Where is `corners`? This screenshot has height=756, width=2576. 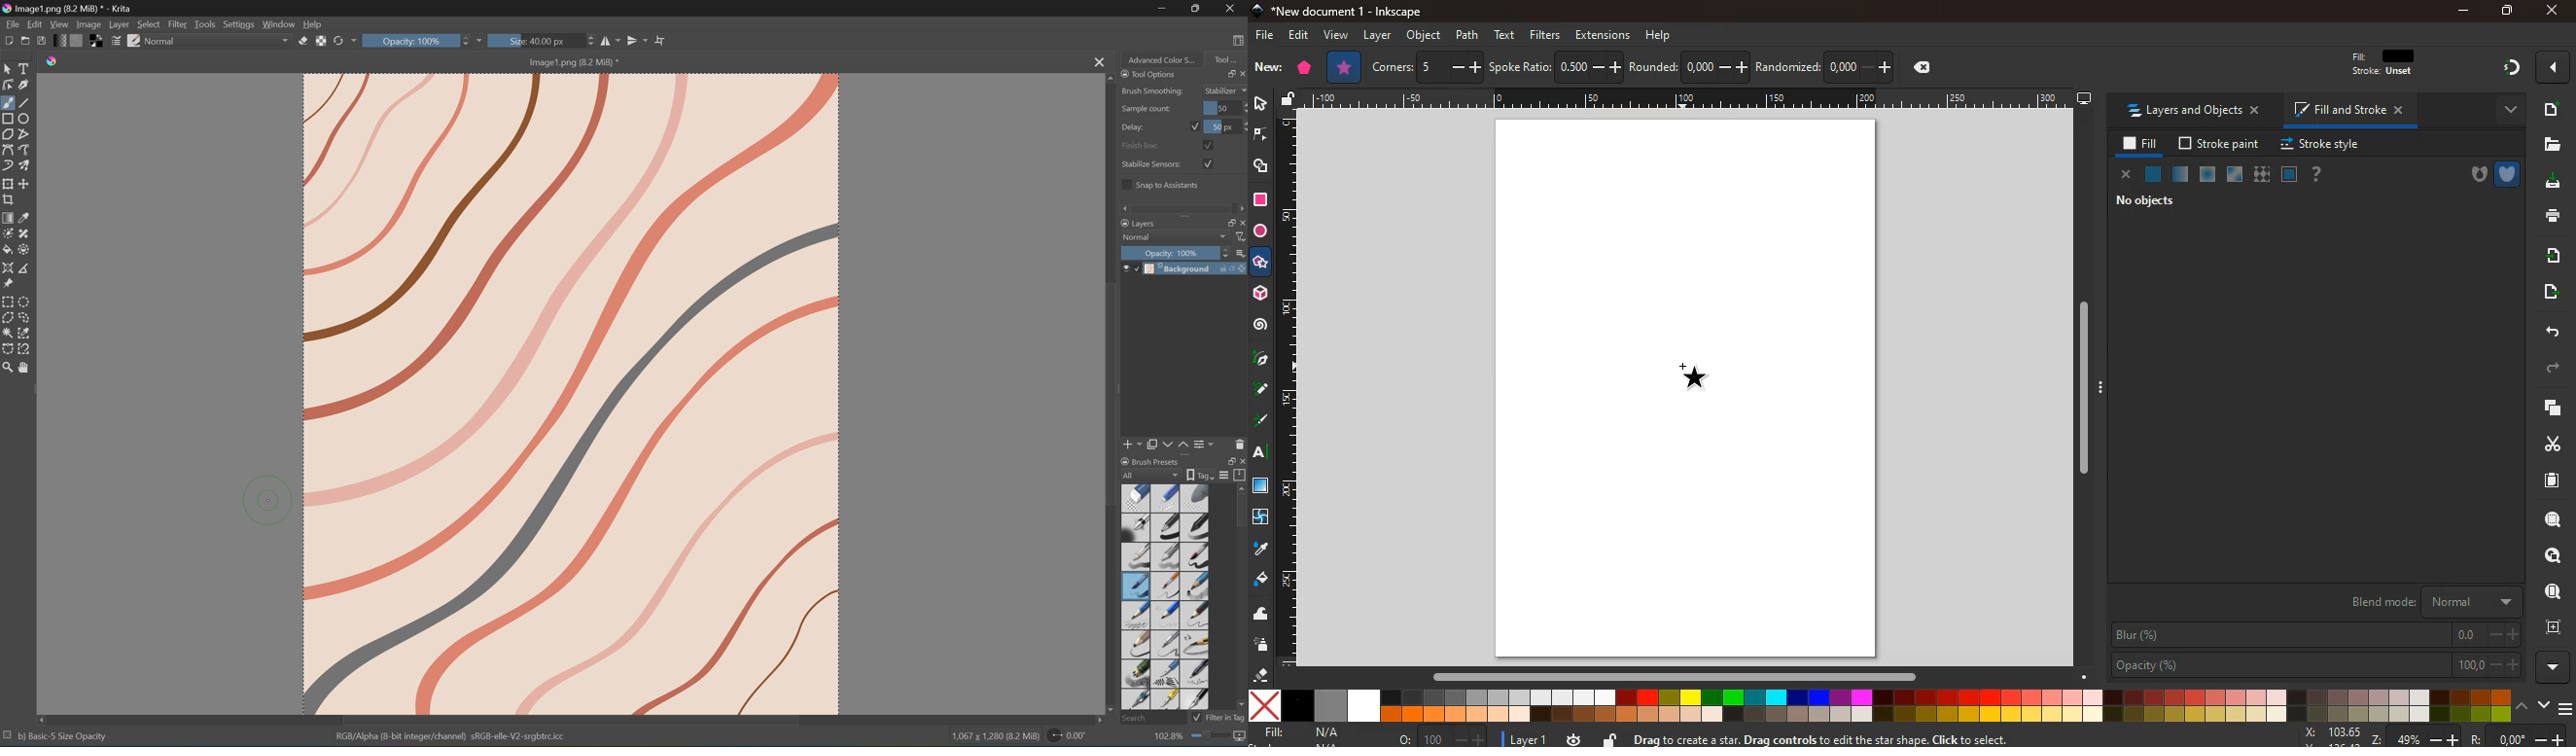
corners is located at coordinates (1427, 68).